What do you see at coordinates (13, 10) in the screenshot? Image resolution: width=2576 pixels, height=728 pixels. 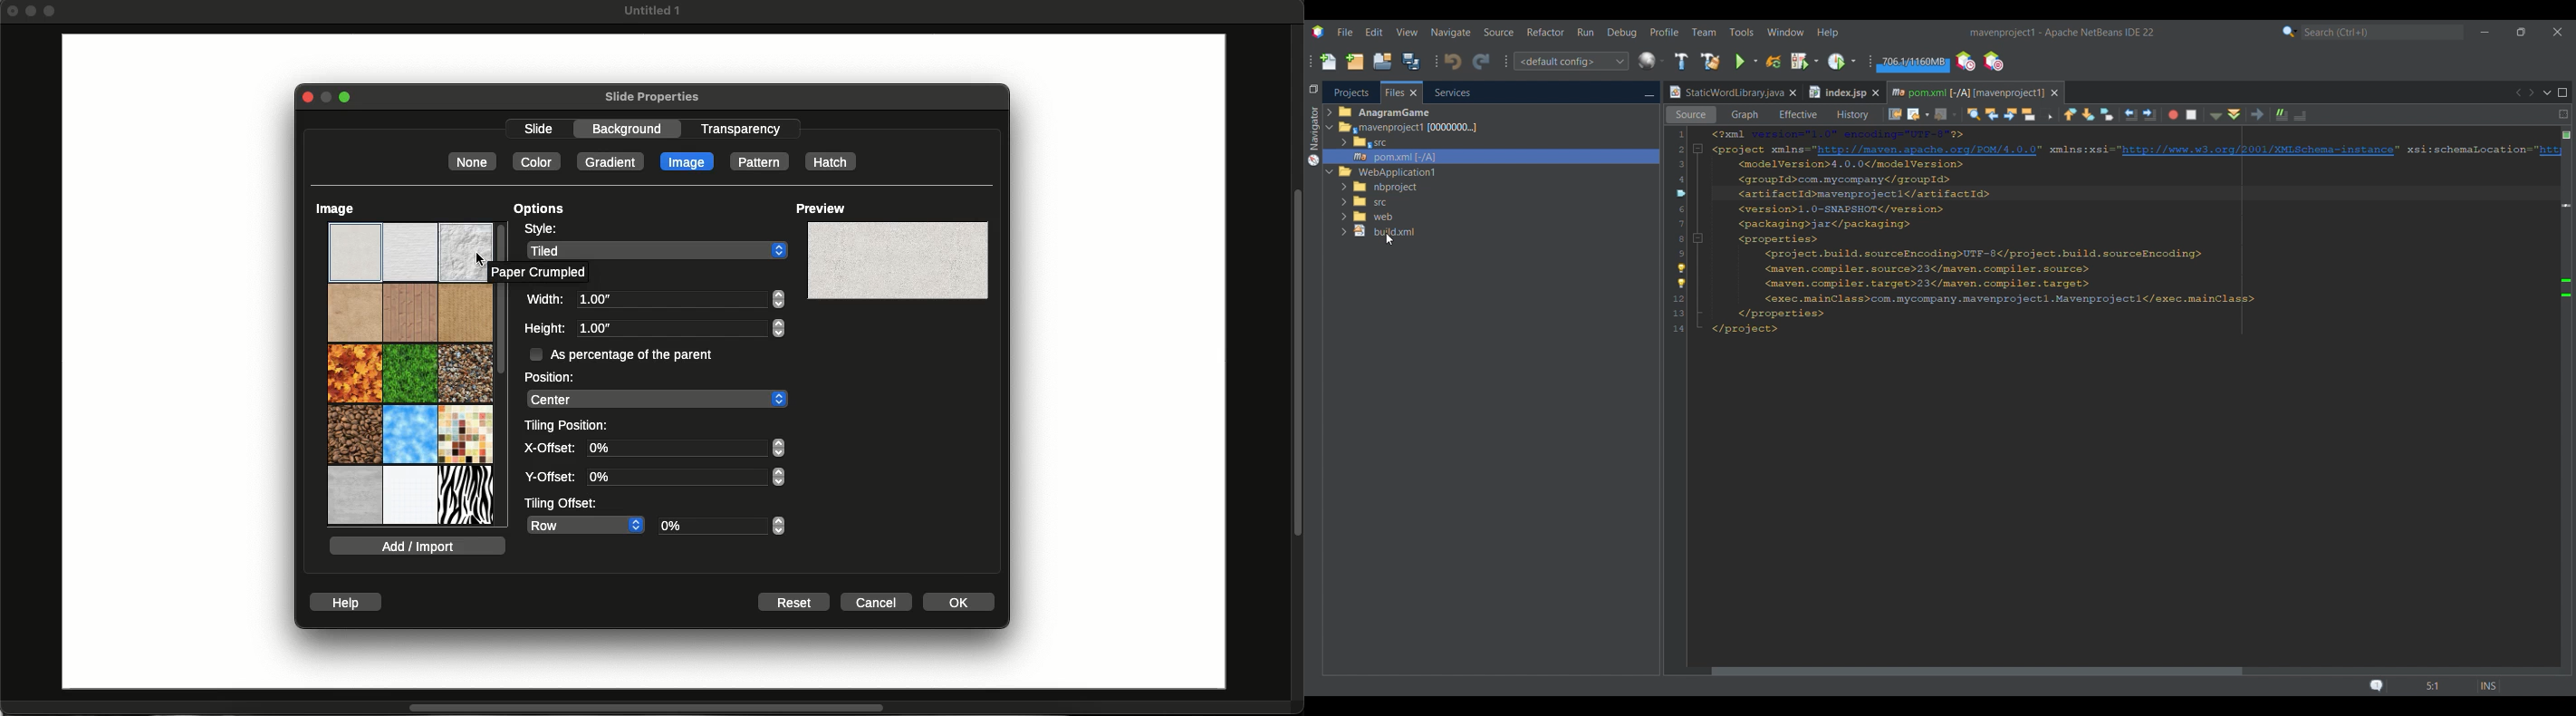 I see `Close` at bounding box center [13, 10].